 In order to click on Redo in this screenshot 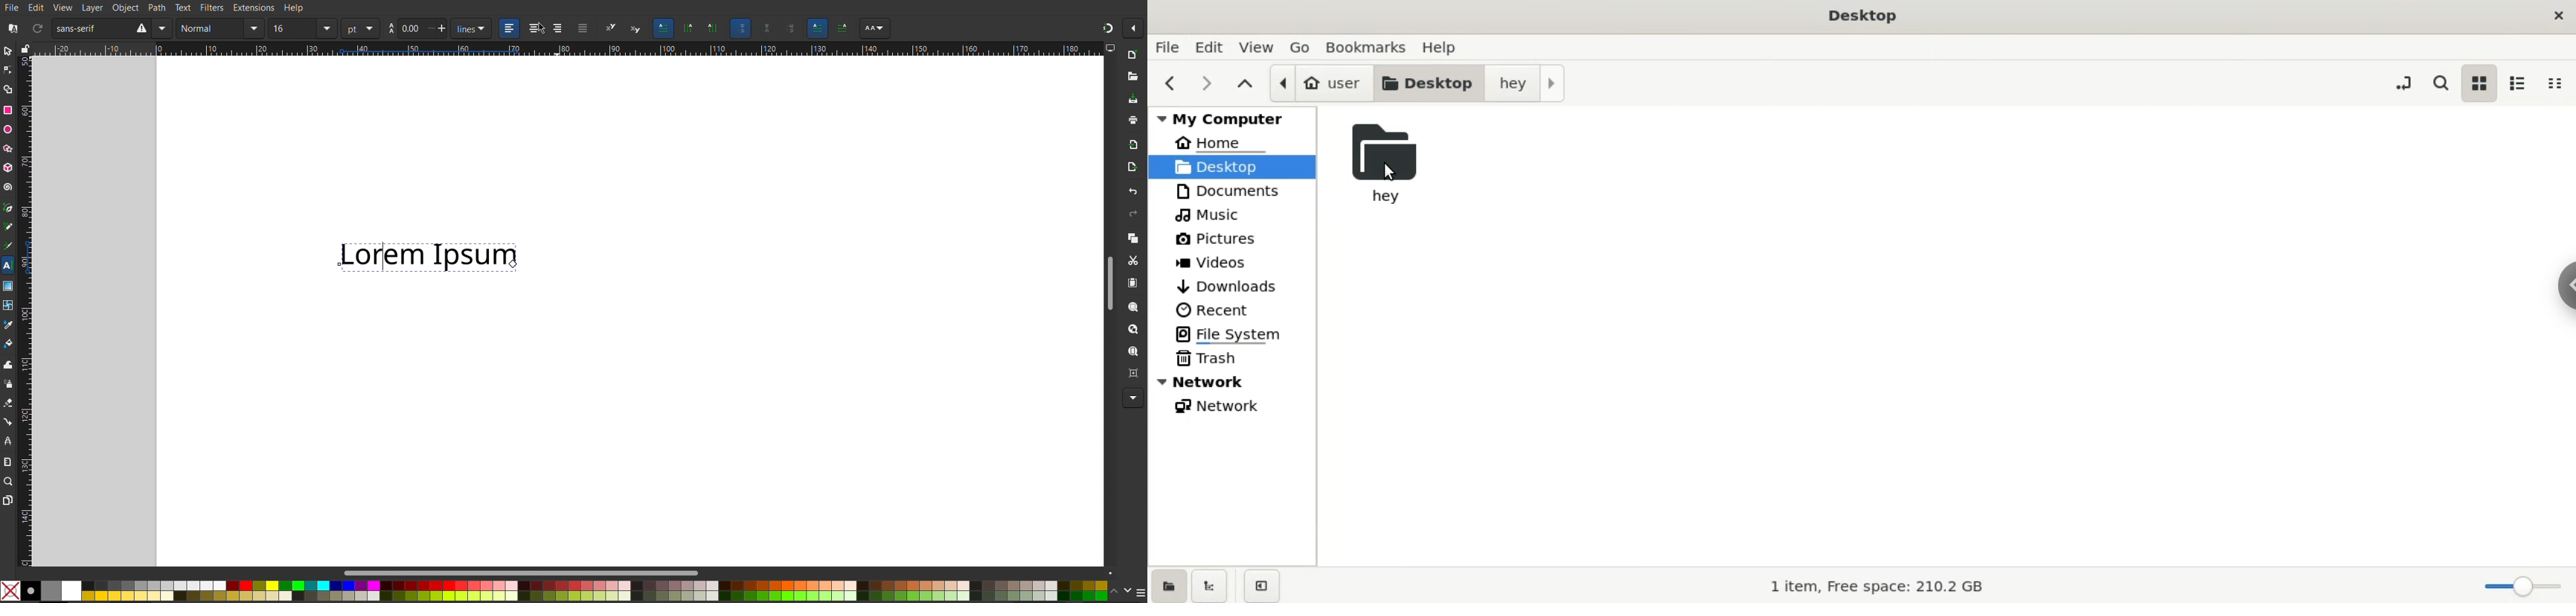, I will do `click(1134, 214)`.